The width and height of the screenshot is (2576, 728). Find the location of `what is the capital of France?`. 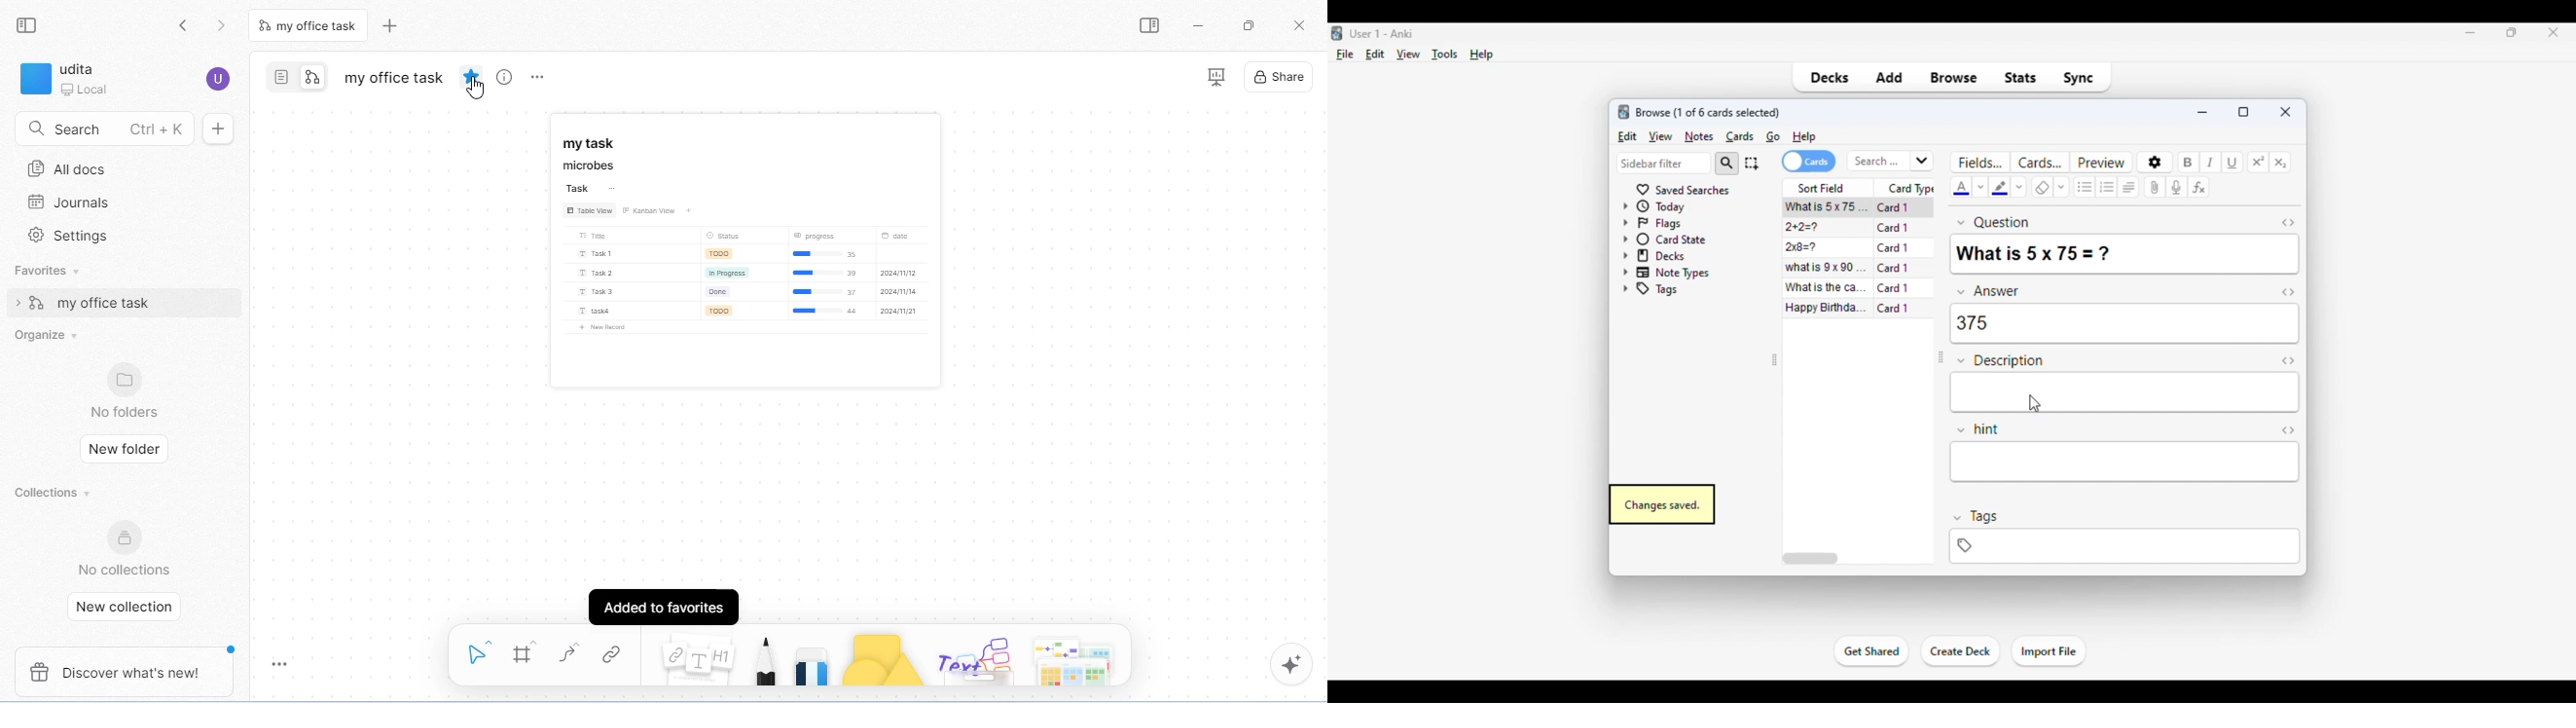

what is the capital of France? is located at coordinates (1827, 287).